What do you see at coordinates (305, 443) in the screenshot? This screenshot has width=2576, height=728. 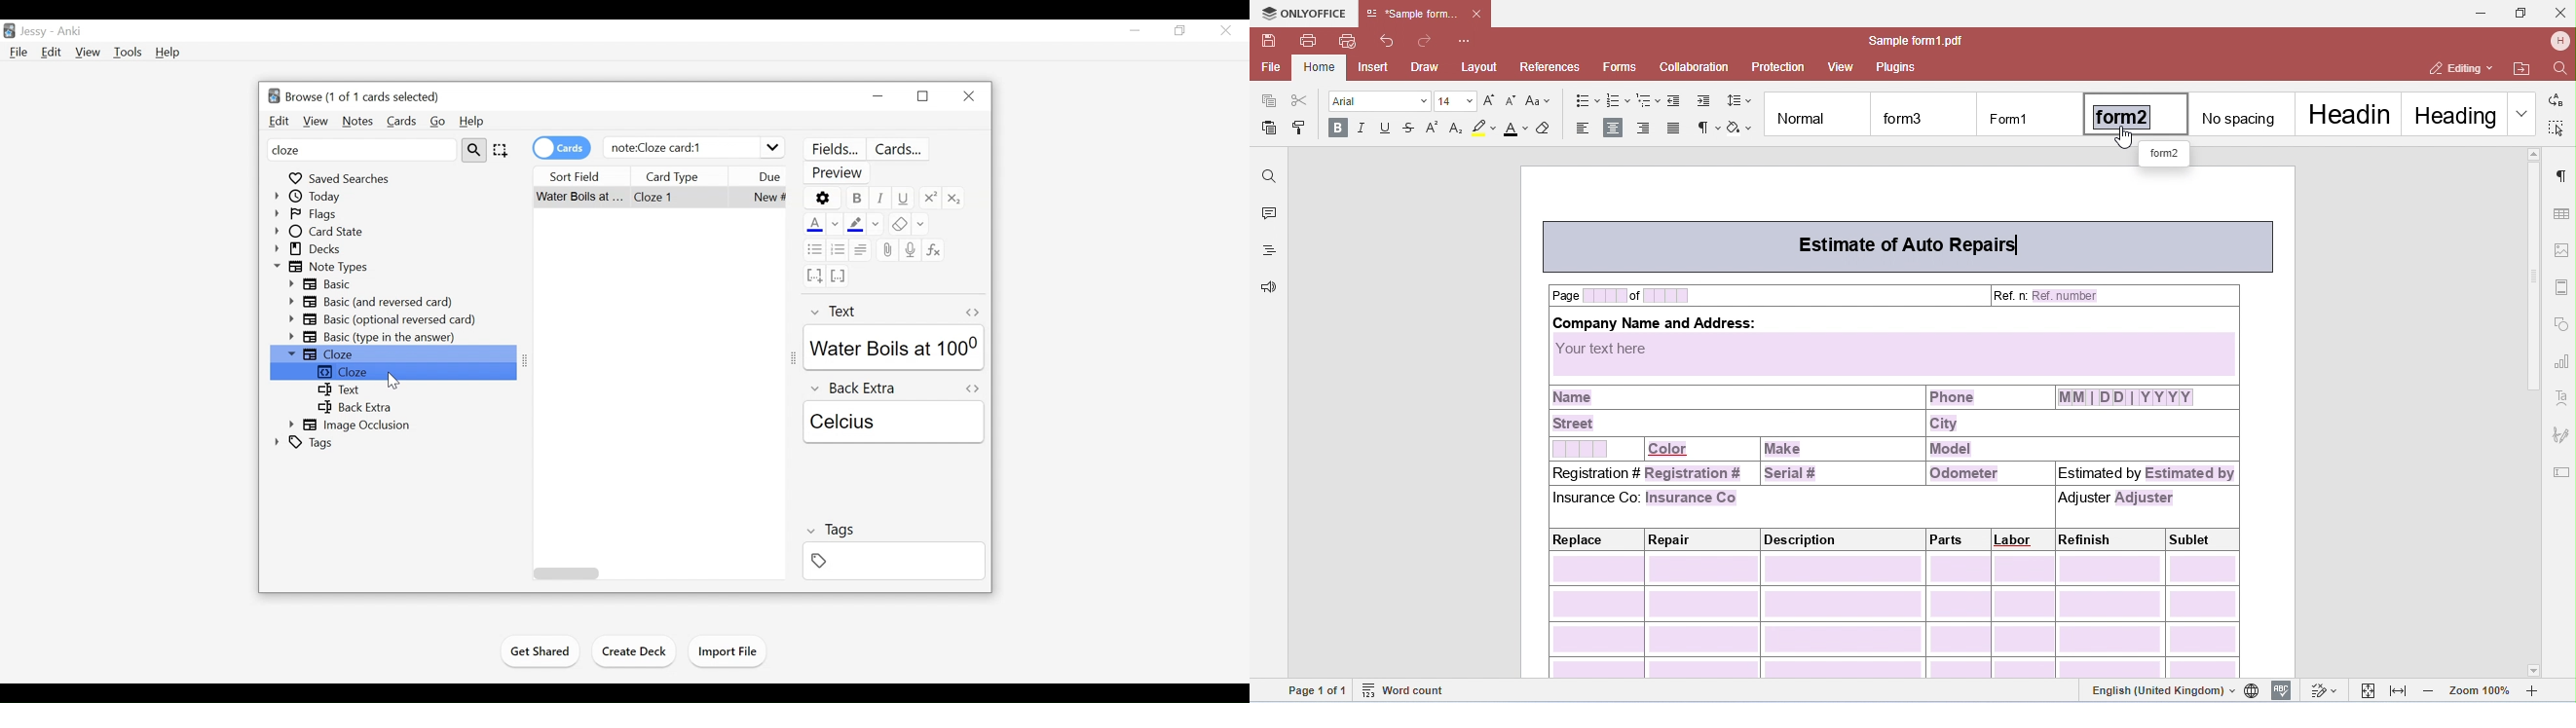 I see `Tags` at bounding box center [305, 443].